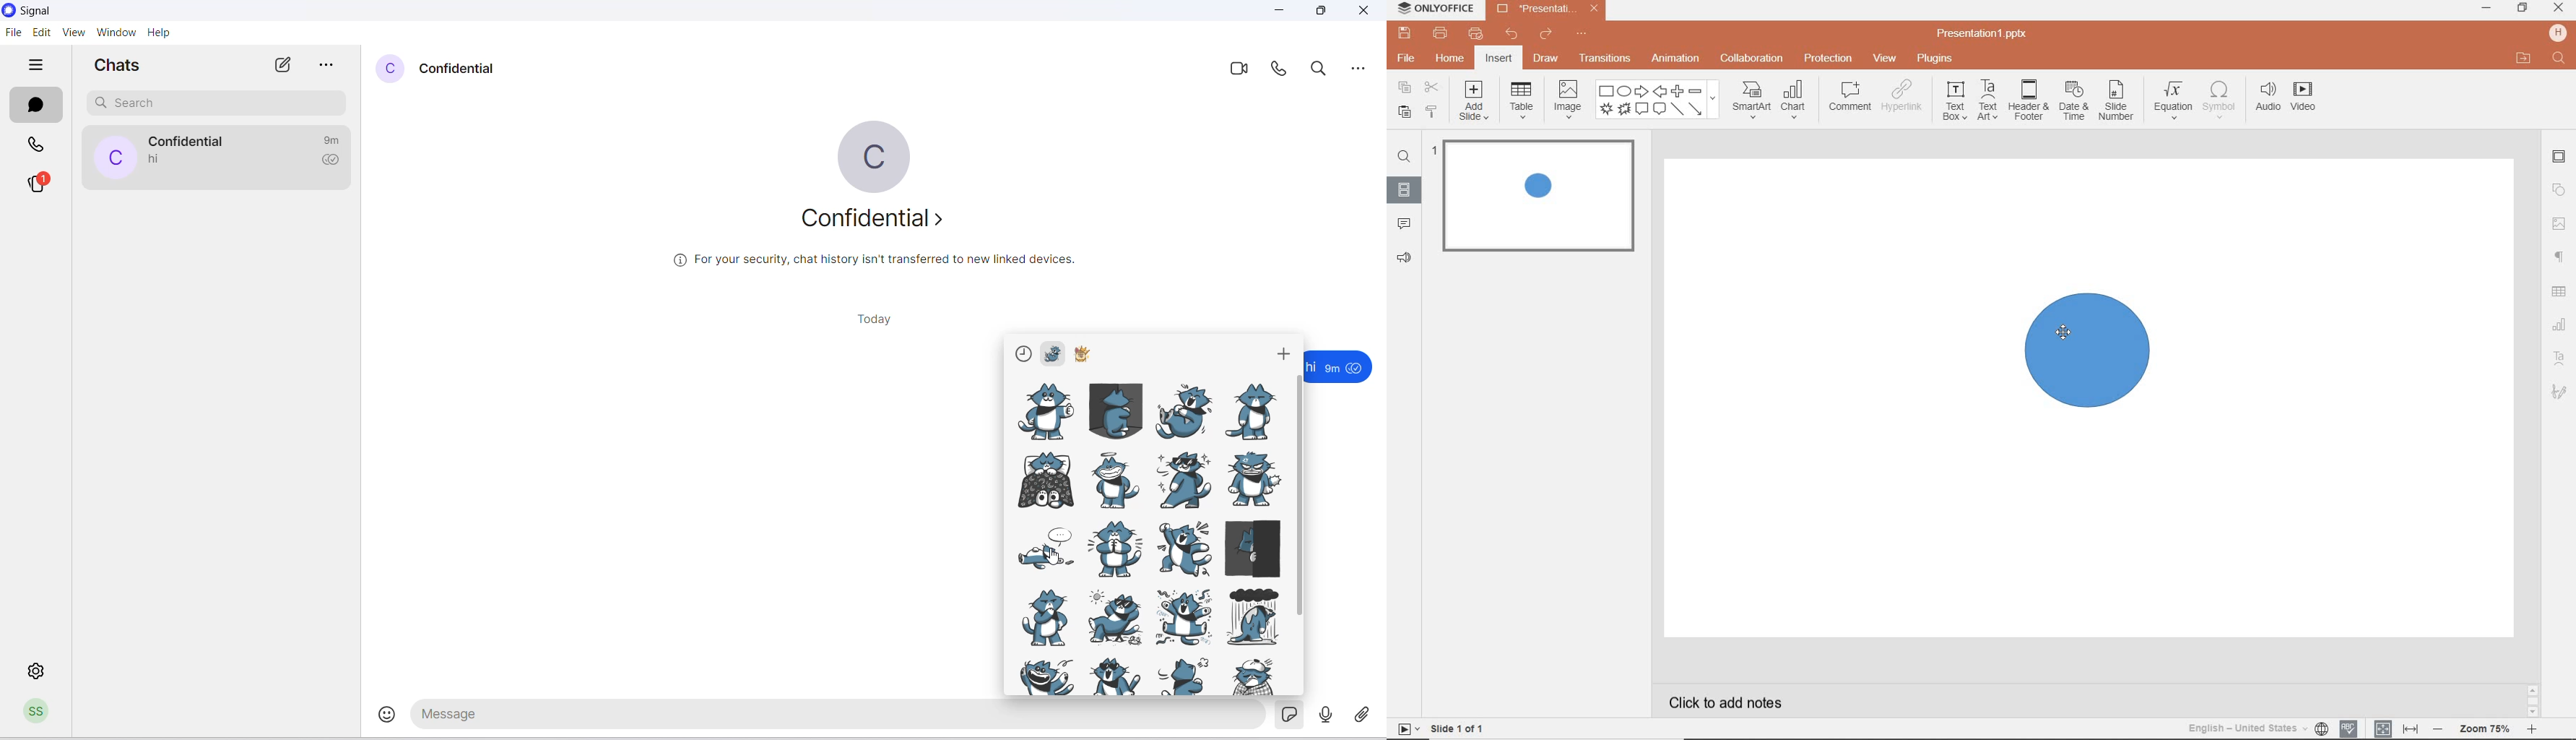 Image resolution: width=2576 pixels, height=756 pixels. I want to click on smart art, so click(1751, 101).